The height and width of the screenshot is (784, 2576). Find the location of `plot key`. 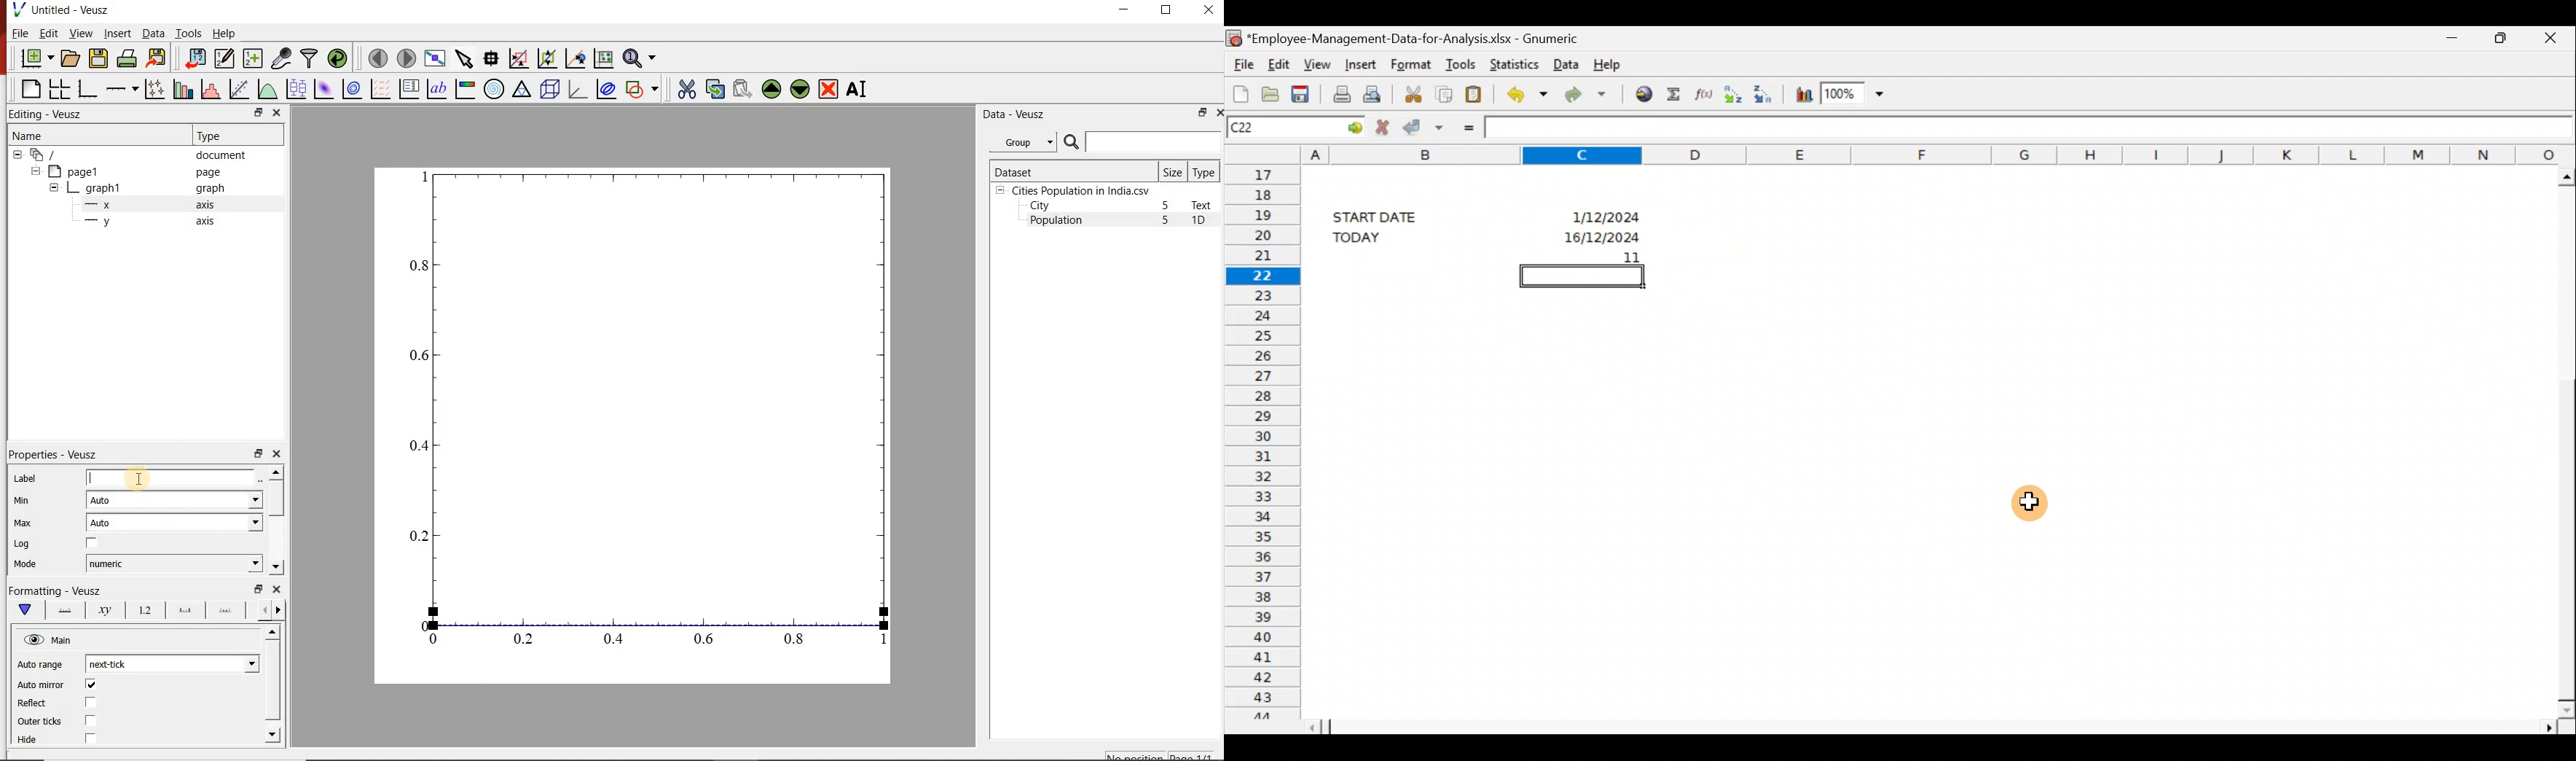

plot key is located at coordinates (408, 89).